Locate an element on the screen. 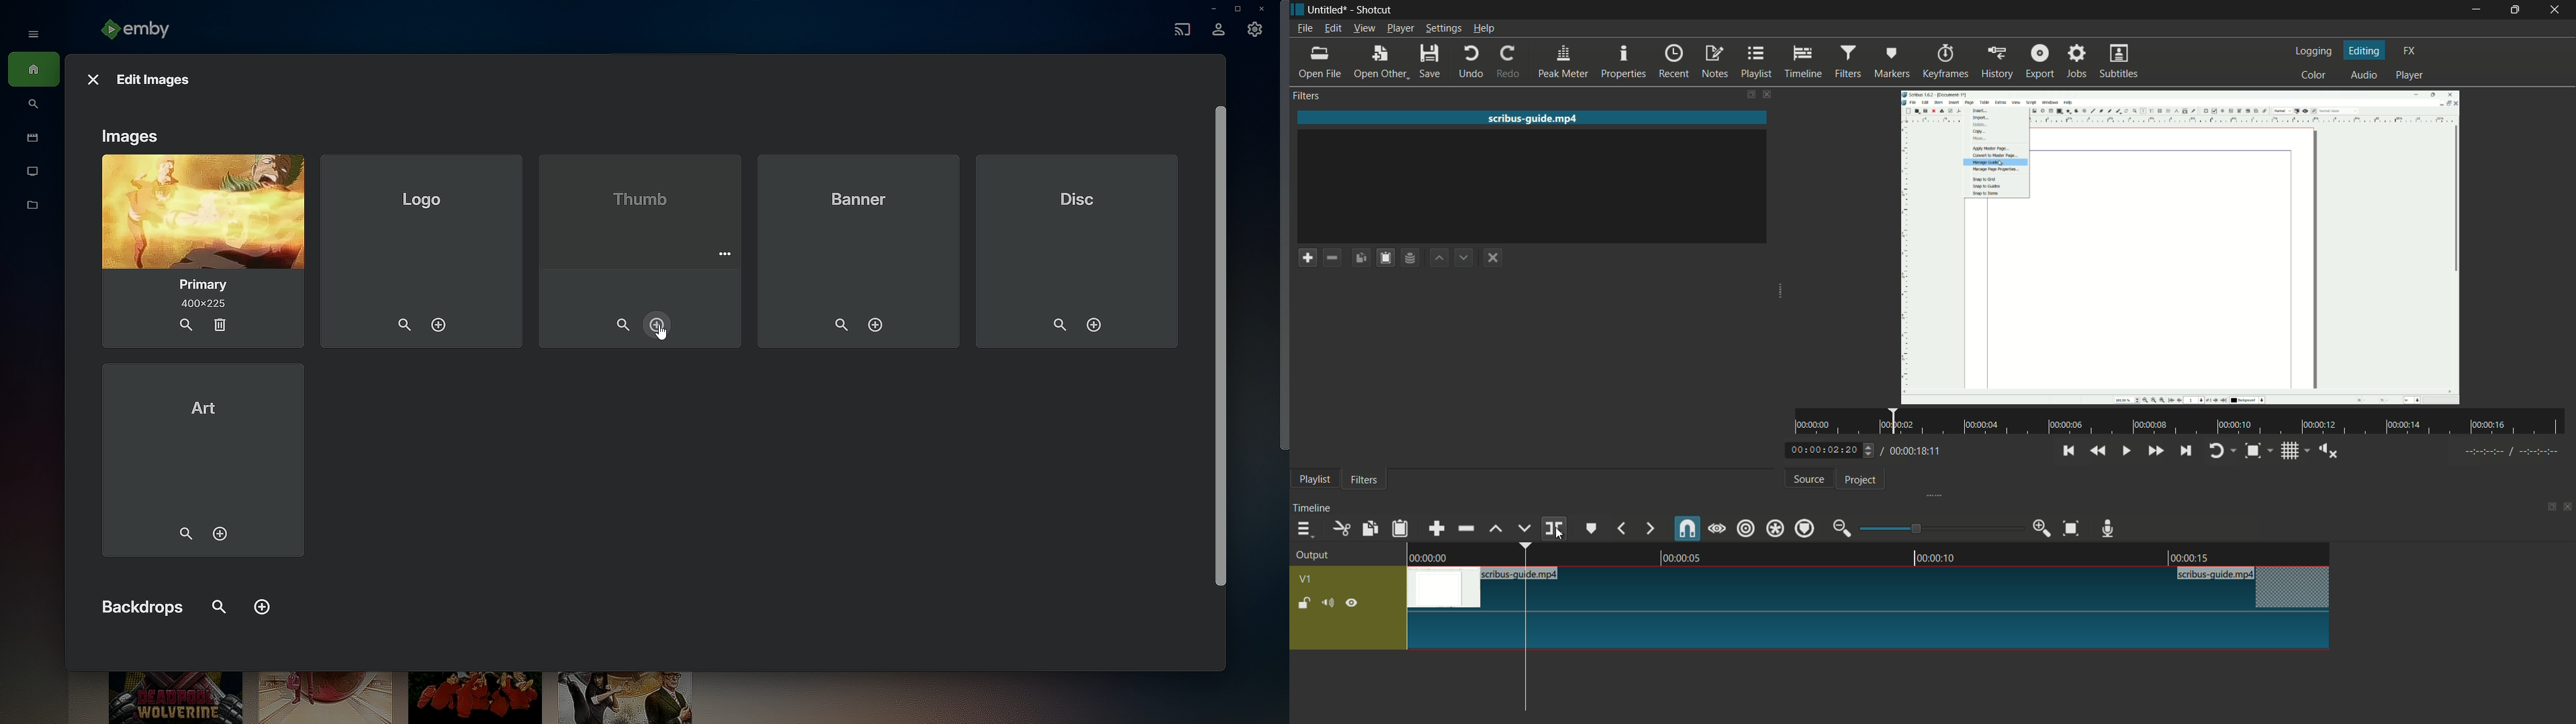  Home is located at coordinates (34, 71).